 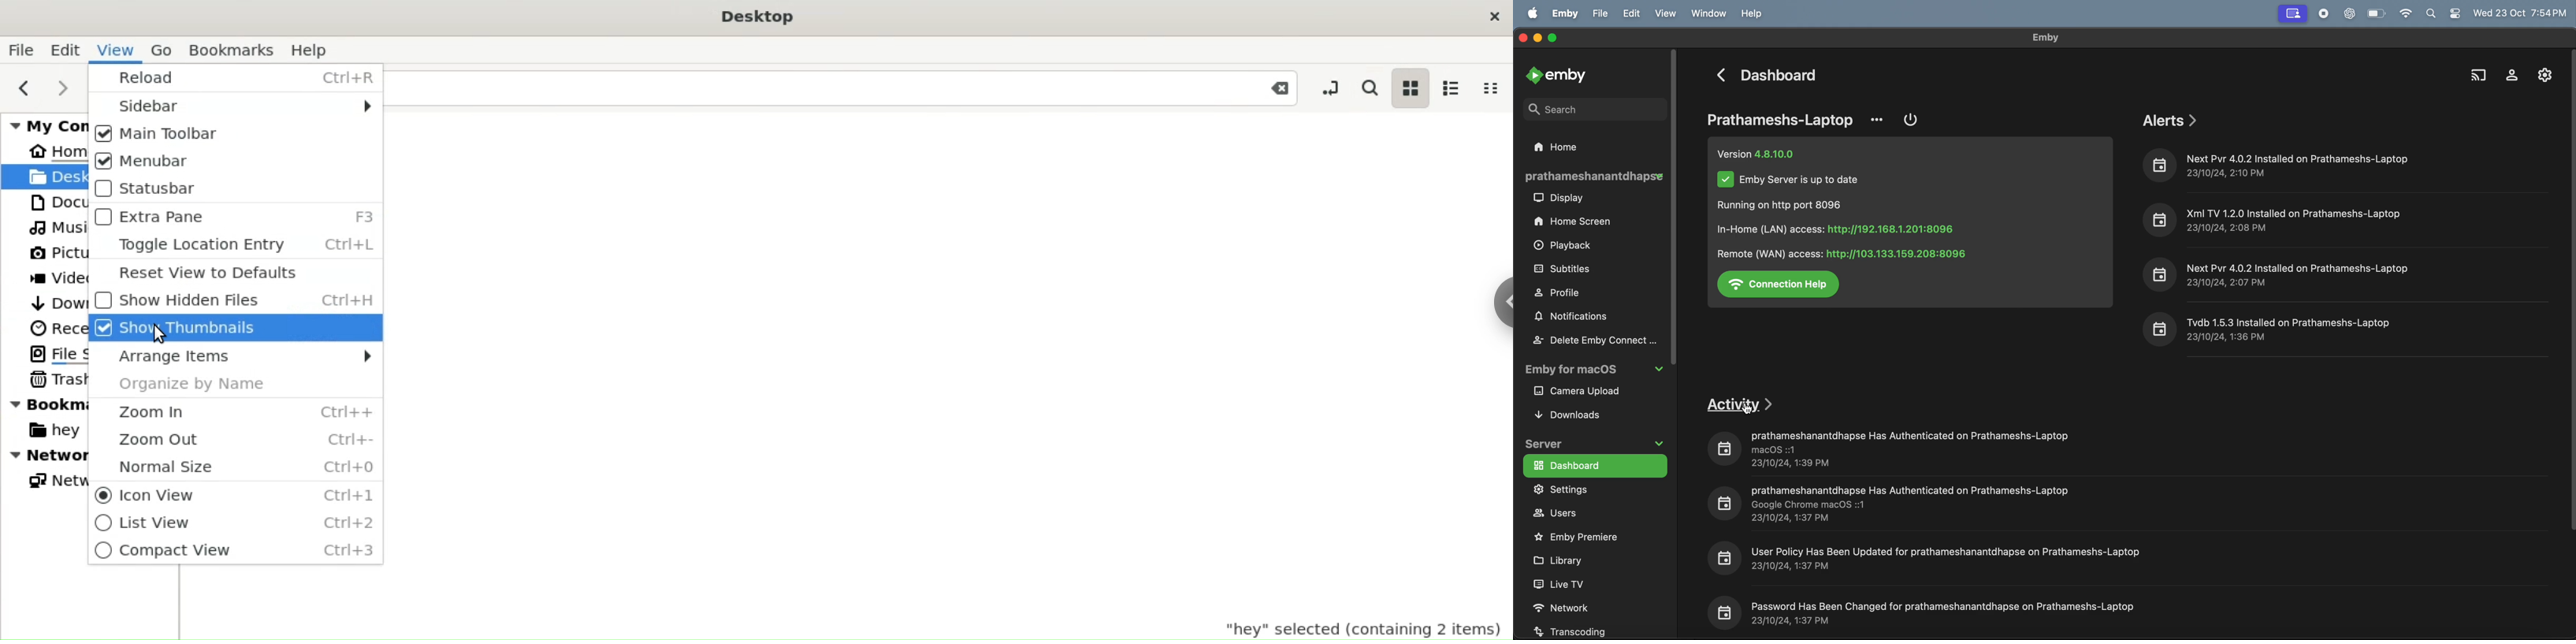 What do you see at coordinates (1709, 14) in the screenshot?
I see `window` at bounding box center [1709, 14].